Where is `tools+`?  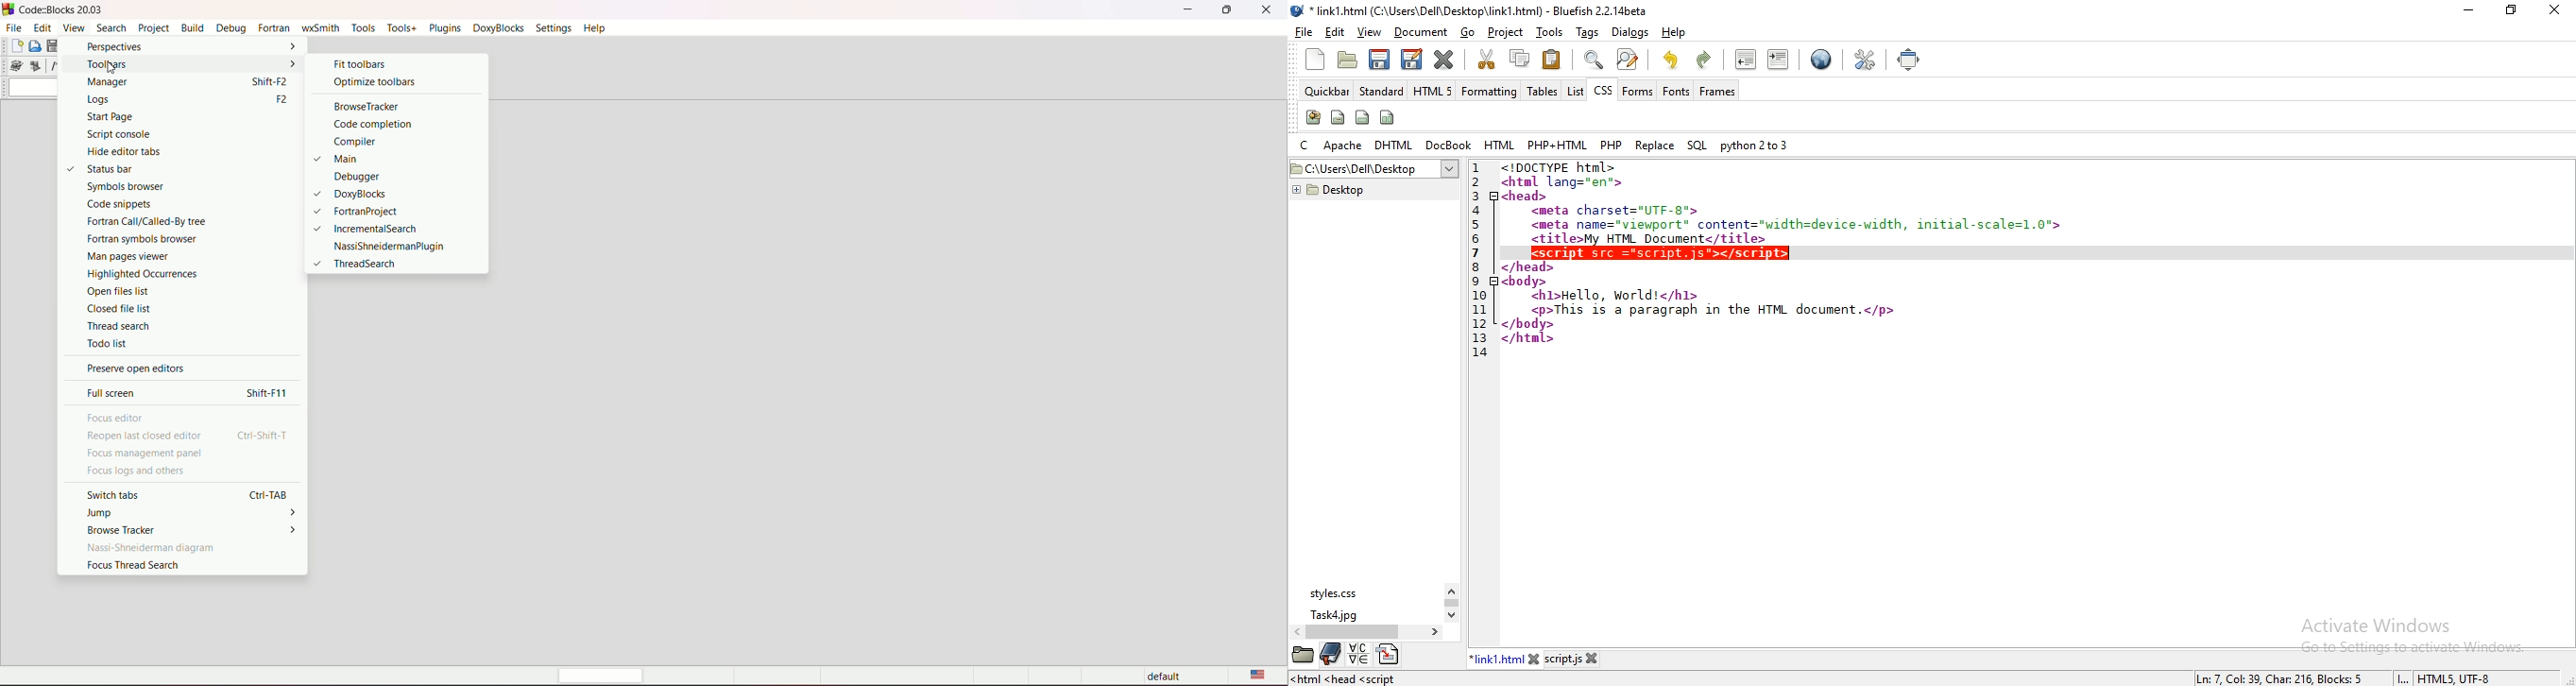 tools+ is located at coordinates (400, 28).